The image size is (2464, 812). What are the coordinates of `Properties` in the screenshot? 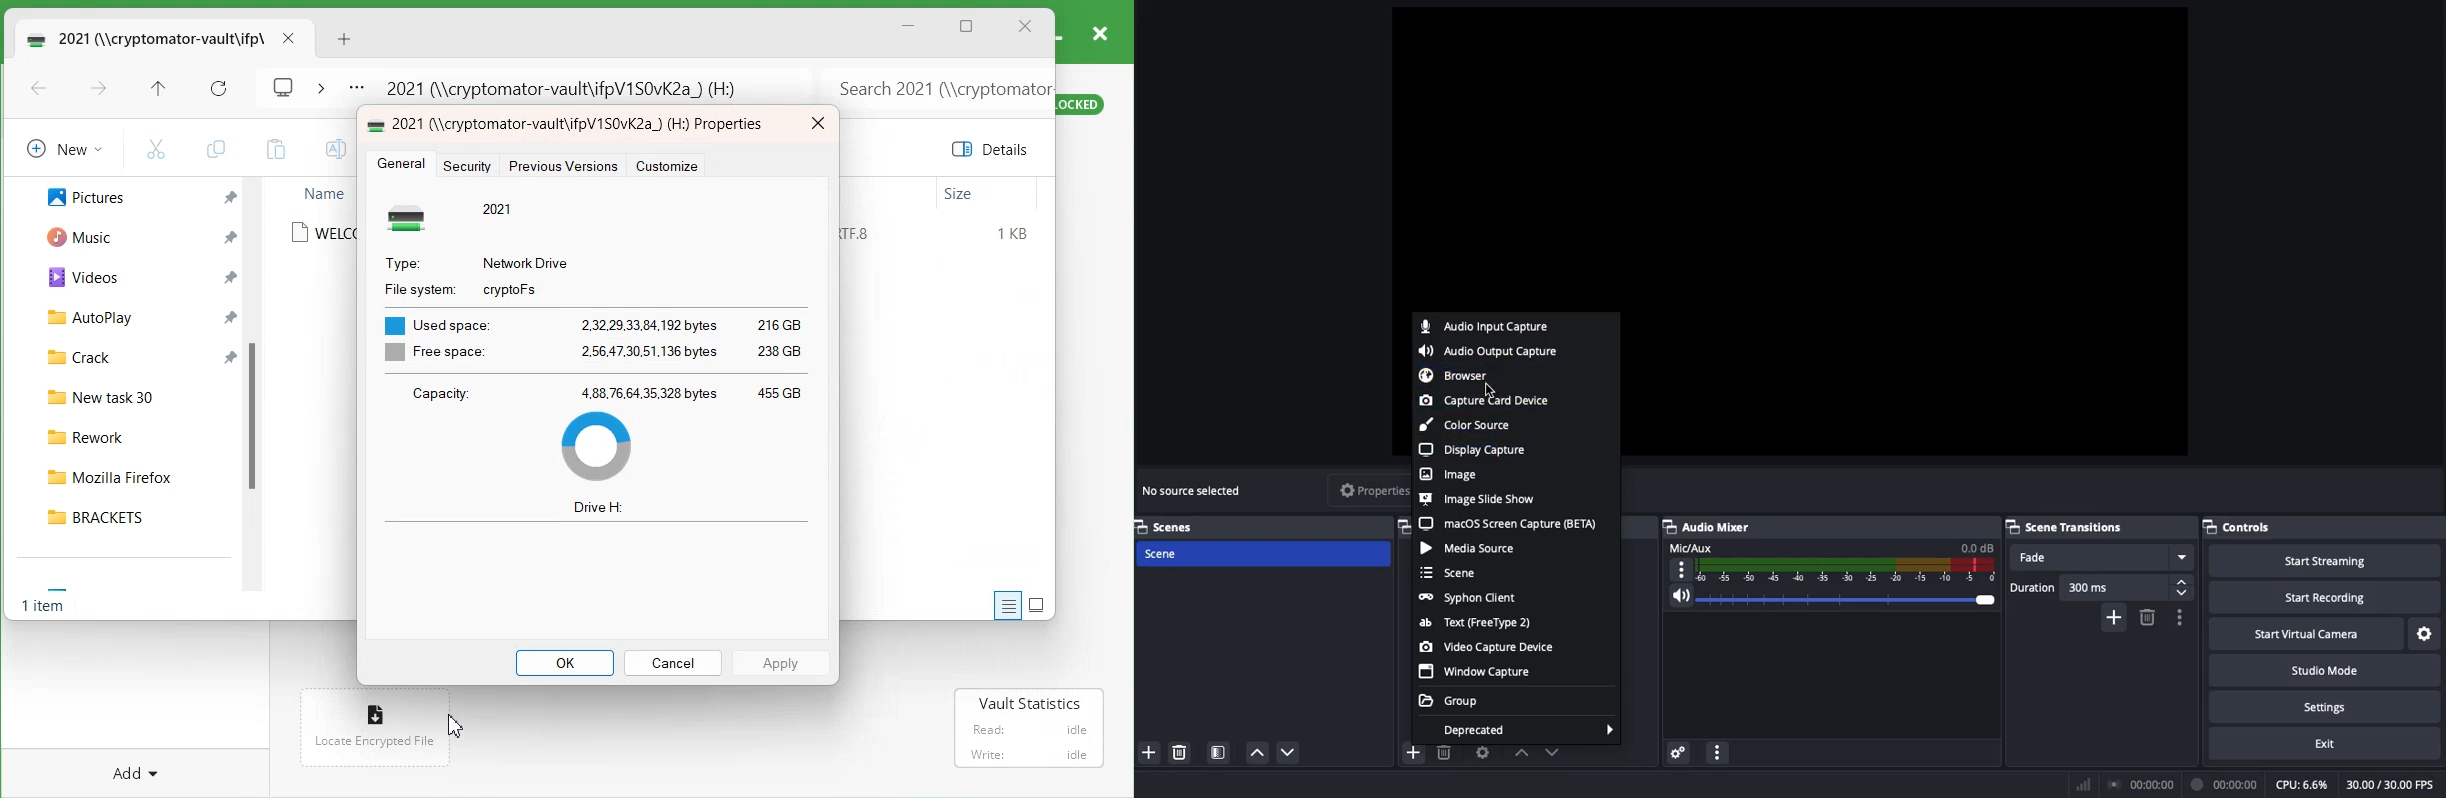 It's located at (1368, 491).